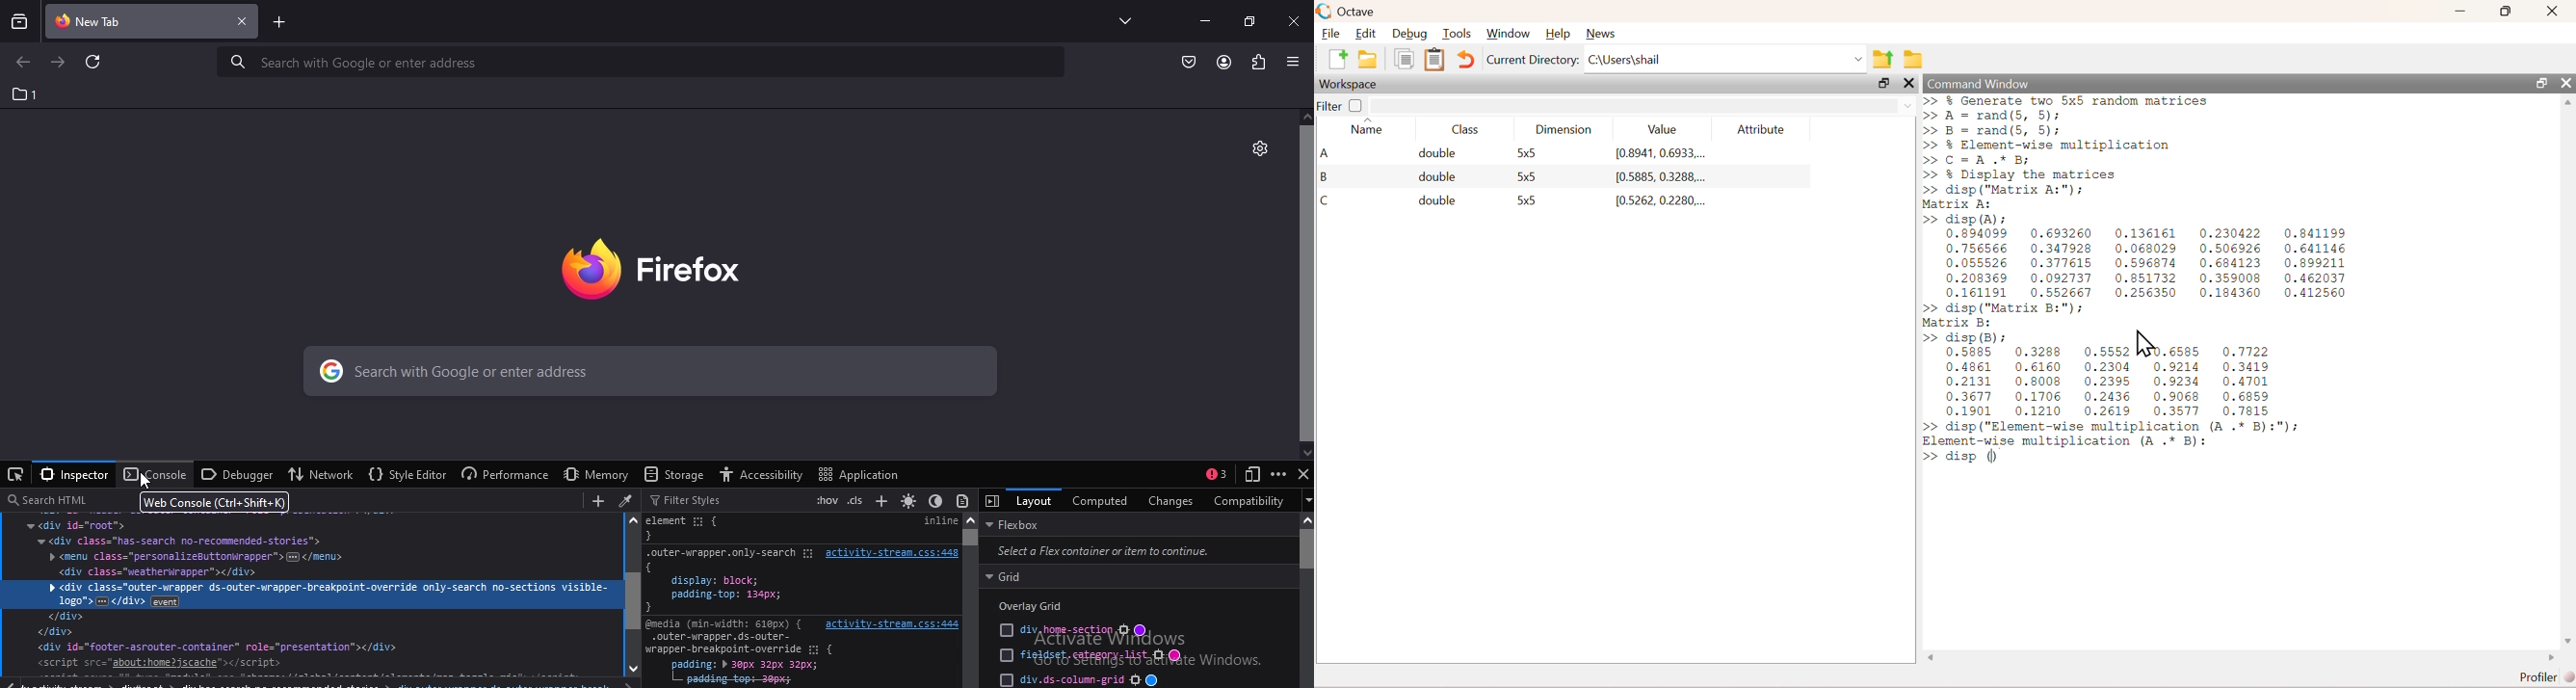 Image resolution: width=2576 pixels, height=700 pixels. Describe the element at coordinates (1302, 473) in the screenshot. I see `close` at that location.